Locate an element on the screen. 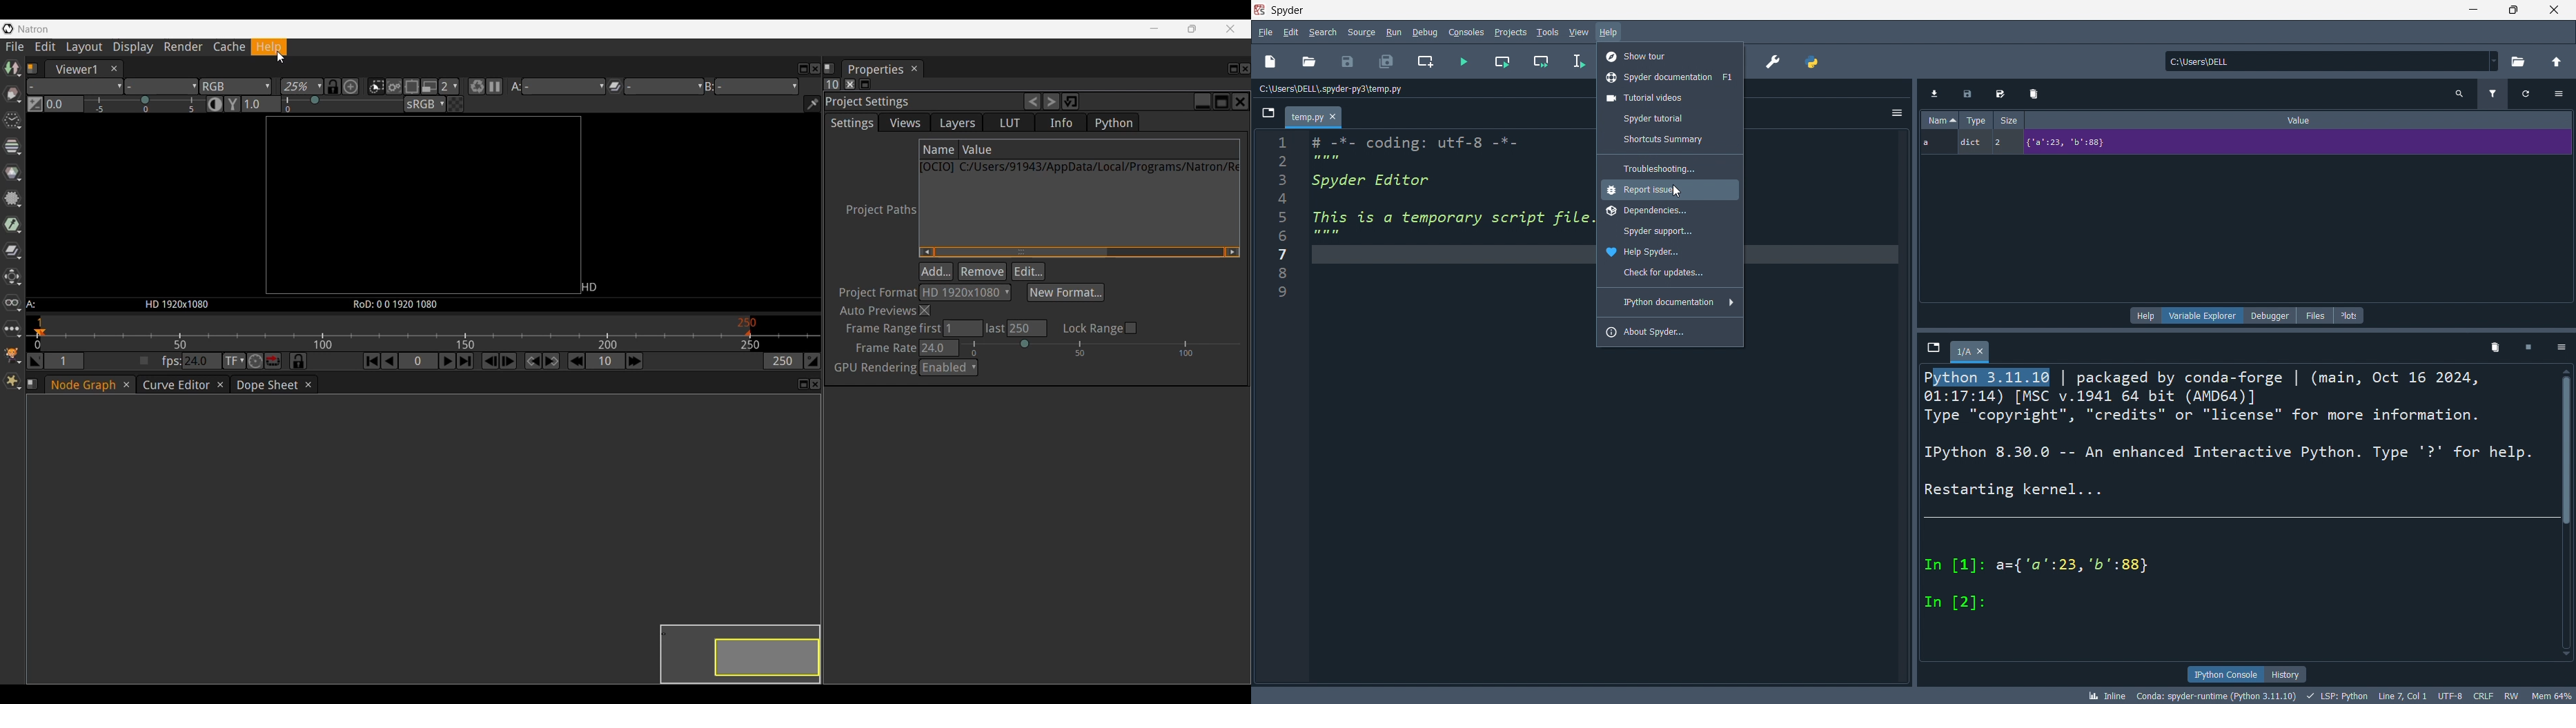 This screenshot has height=728, width=2576. Search is located at coordinates (2461, 93).